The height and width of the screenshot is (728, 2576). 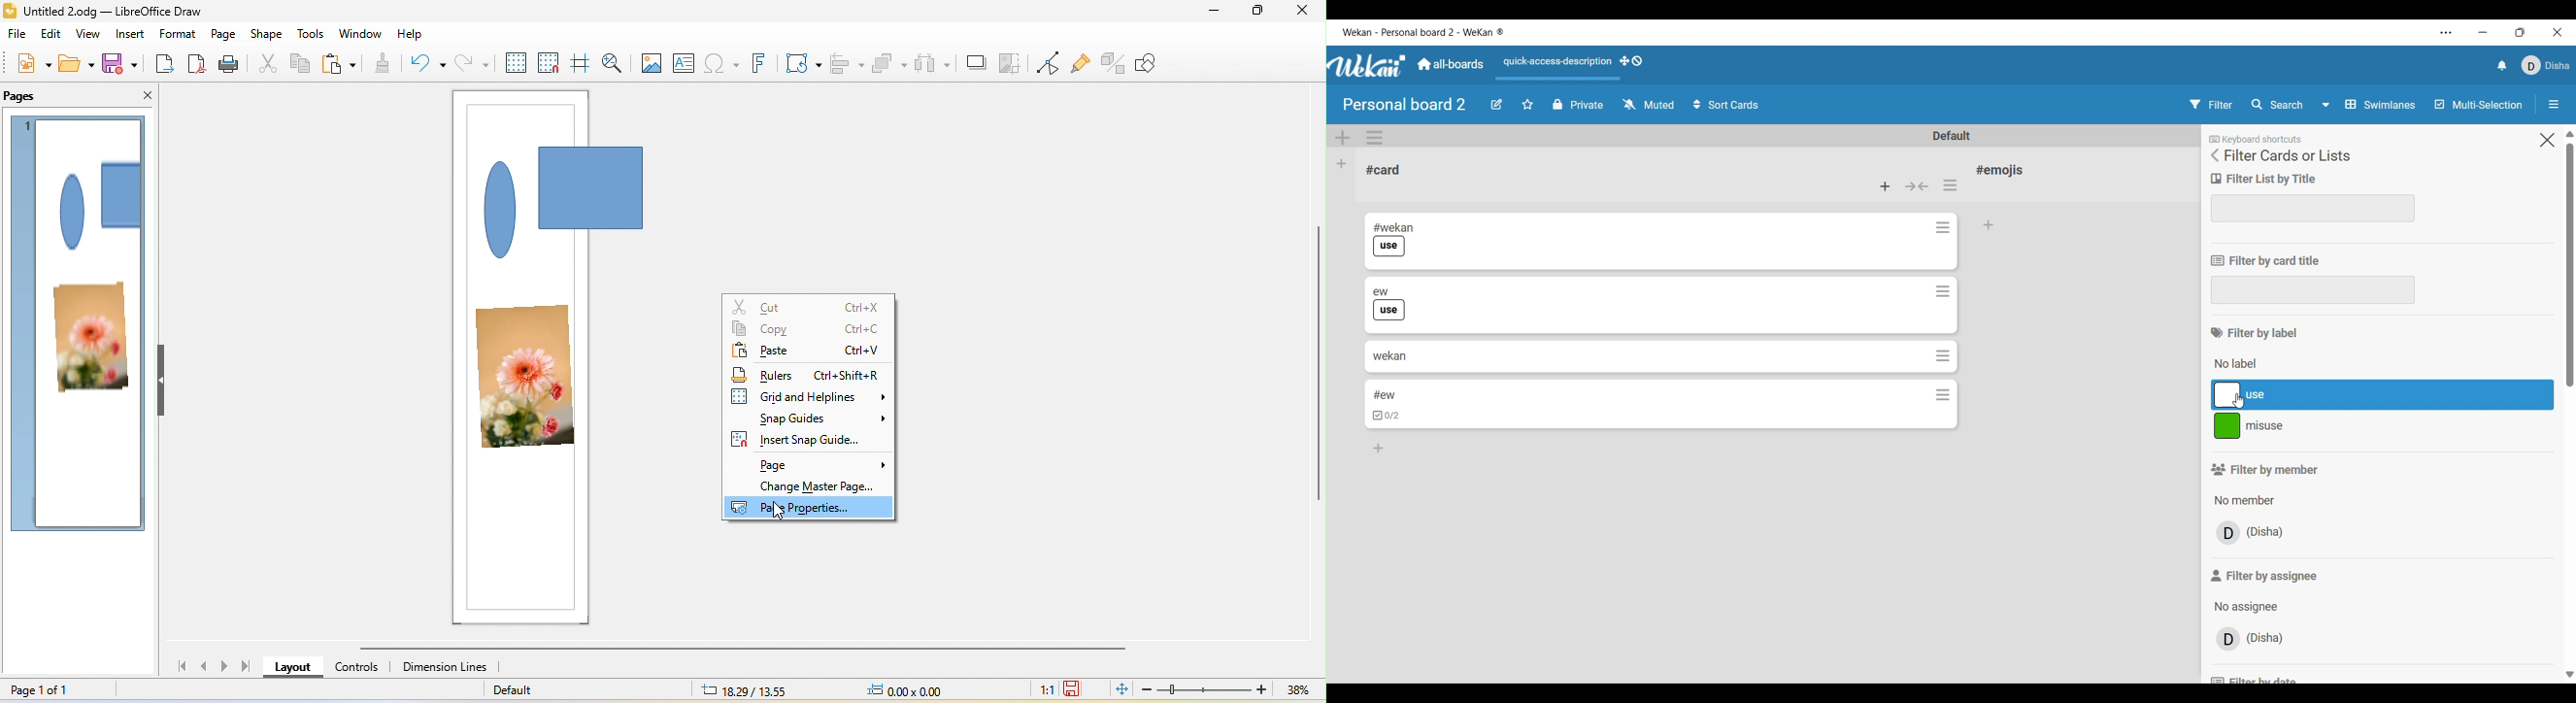 I want to click on Sort card options, so click(x=1726, y=104).